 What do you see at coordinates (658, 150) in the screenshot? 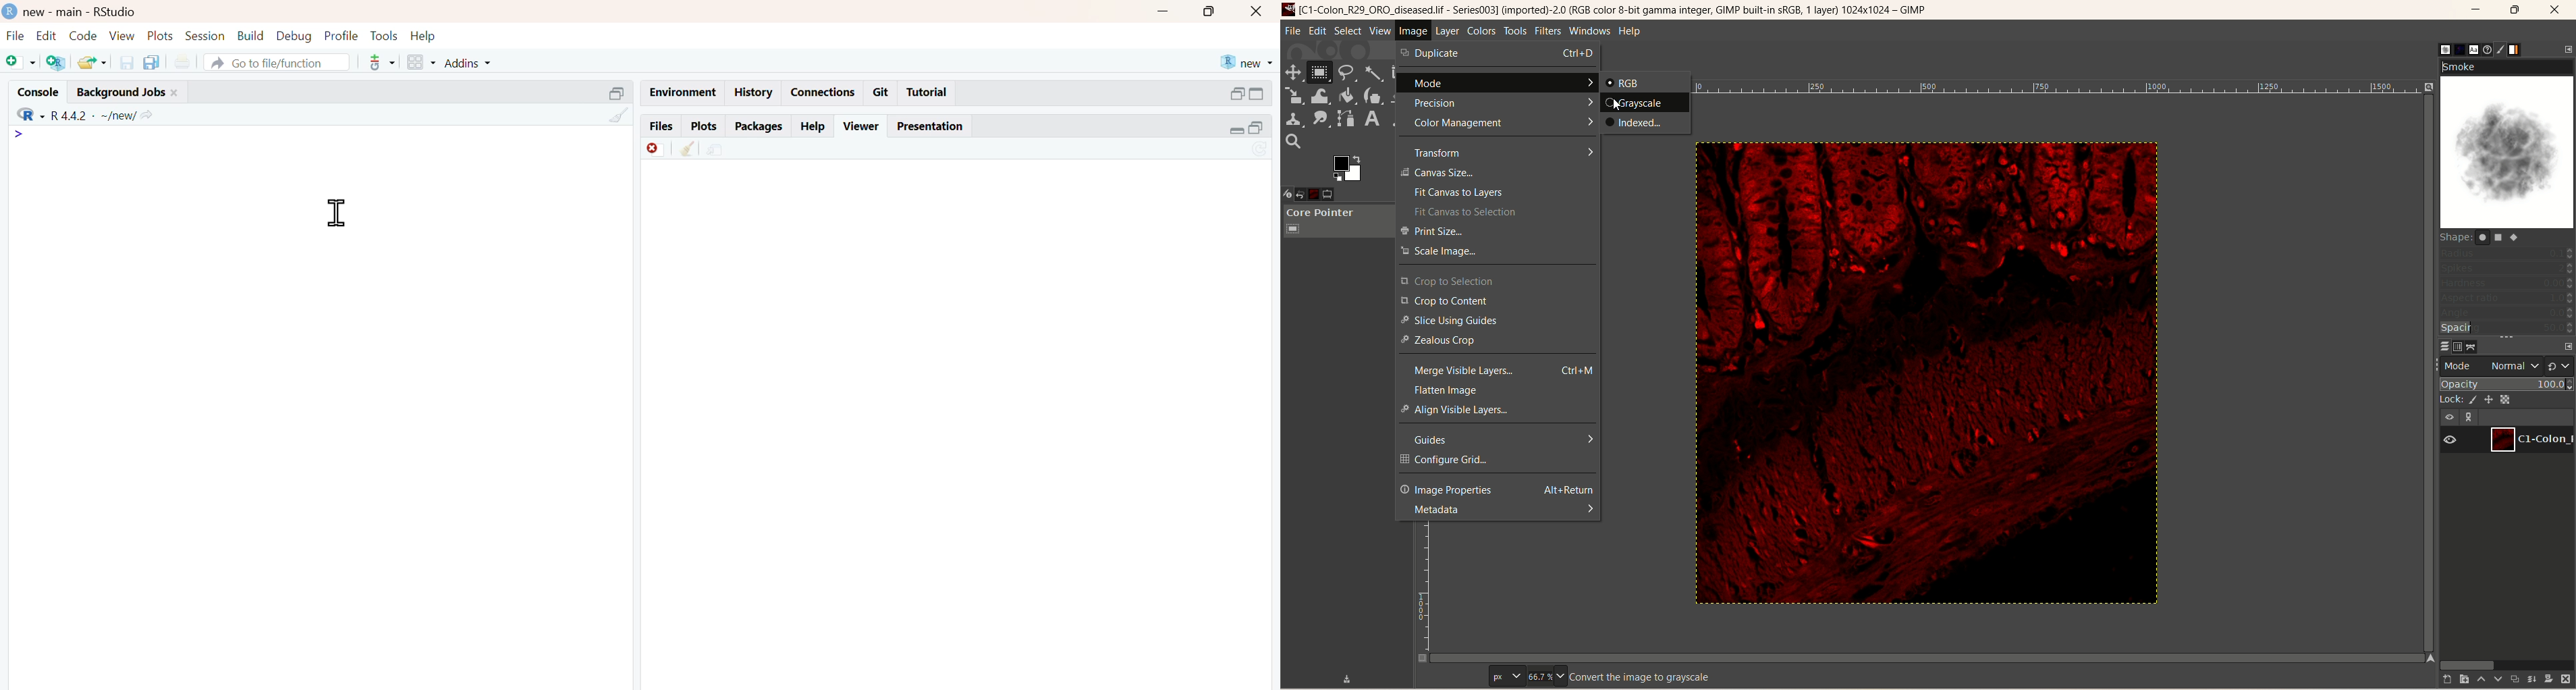
I see `discard` at bounding box center [658, 150].